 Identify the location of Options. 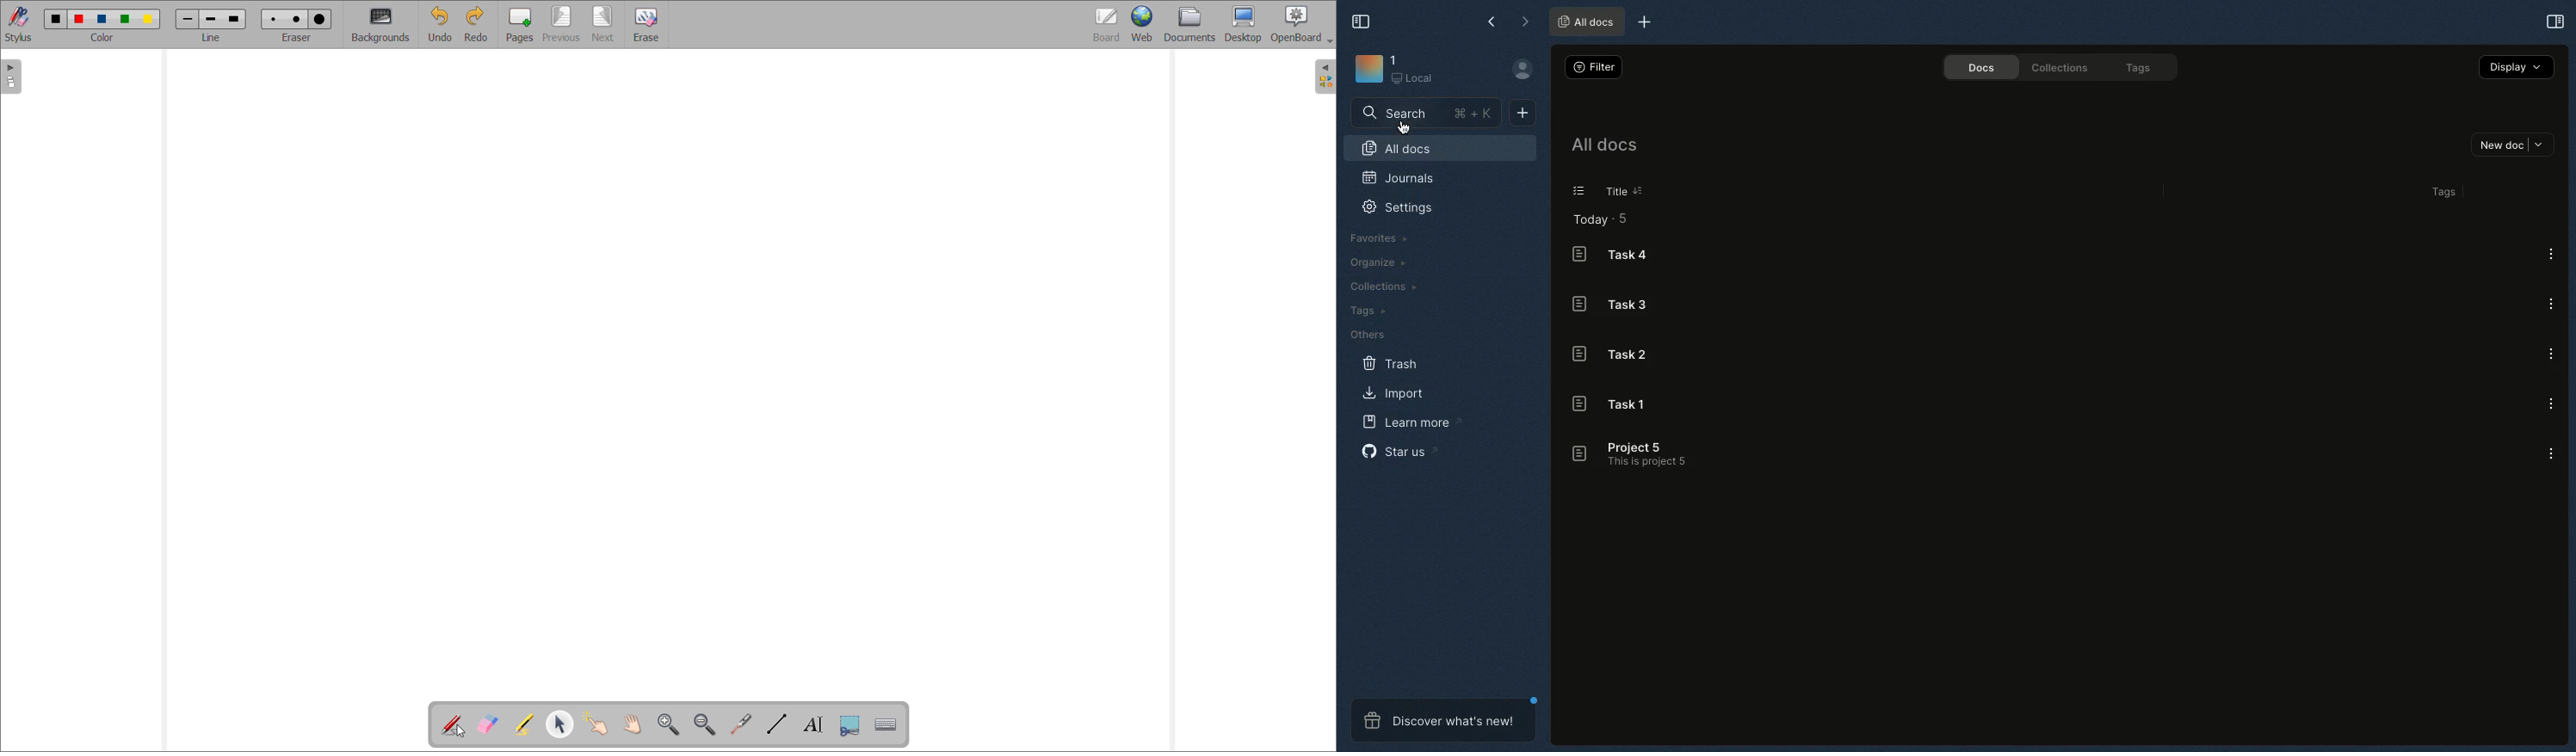
(2551, 254).